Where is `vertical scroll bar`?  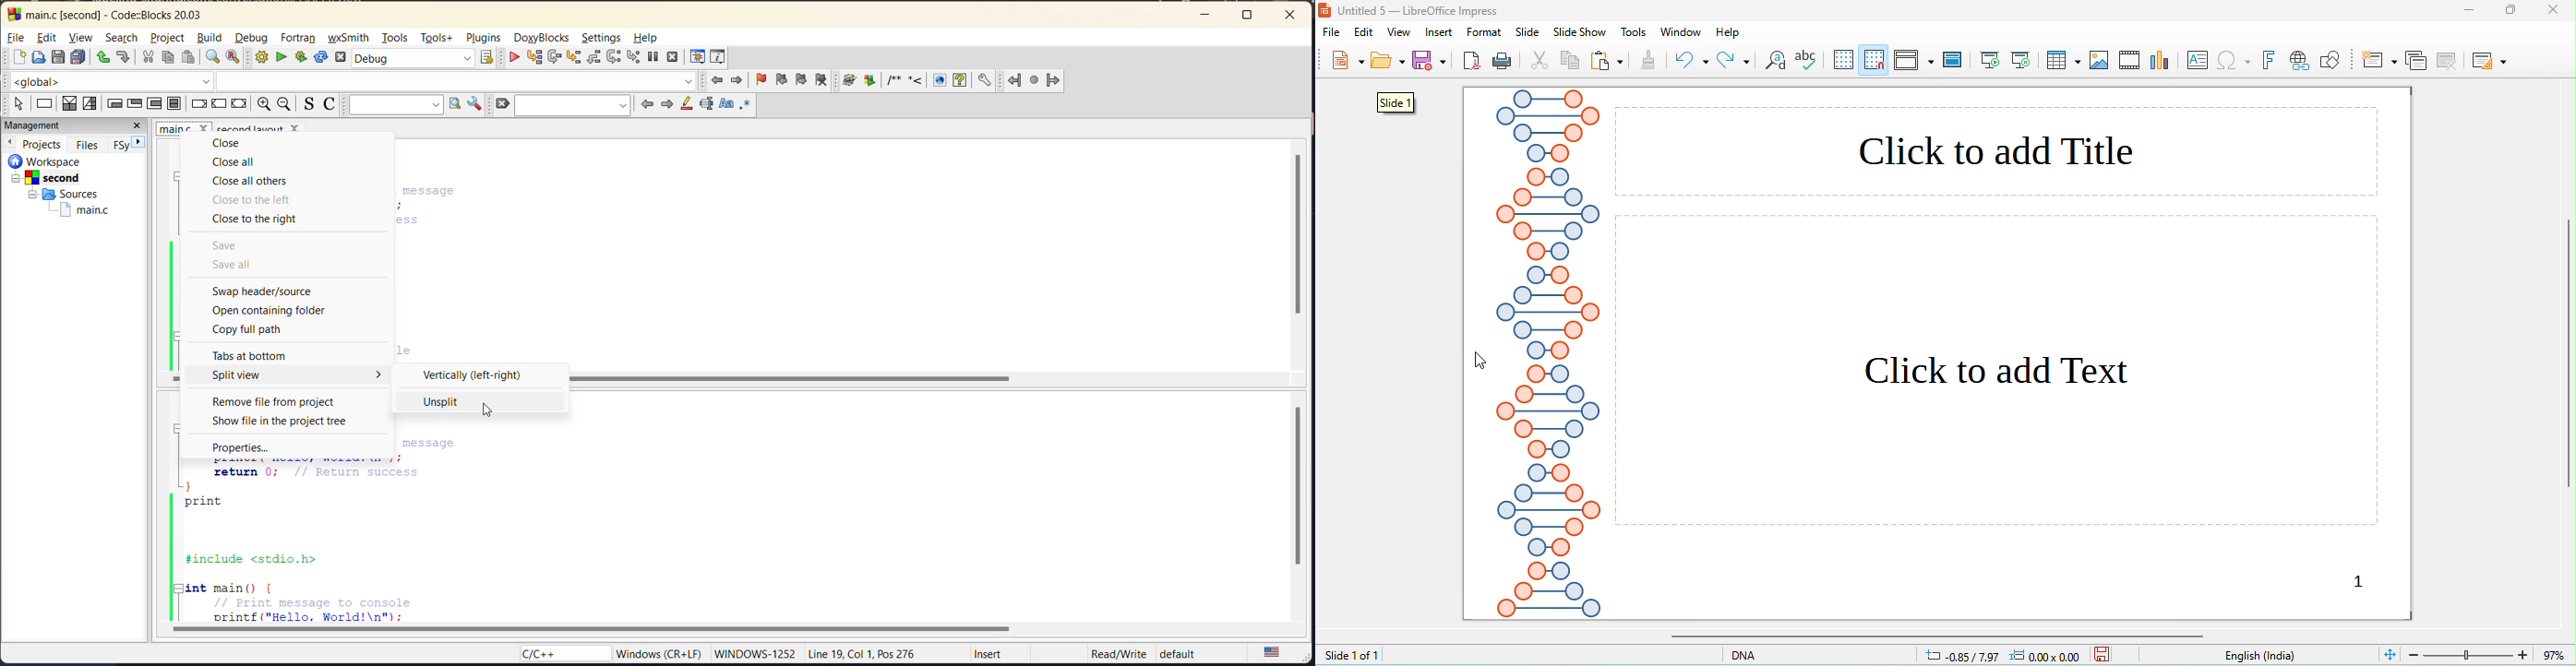
vertical scroll bar is located at coordinates (1299, 486).